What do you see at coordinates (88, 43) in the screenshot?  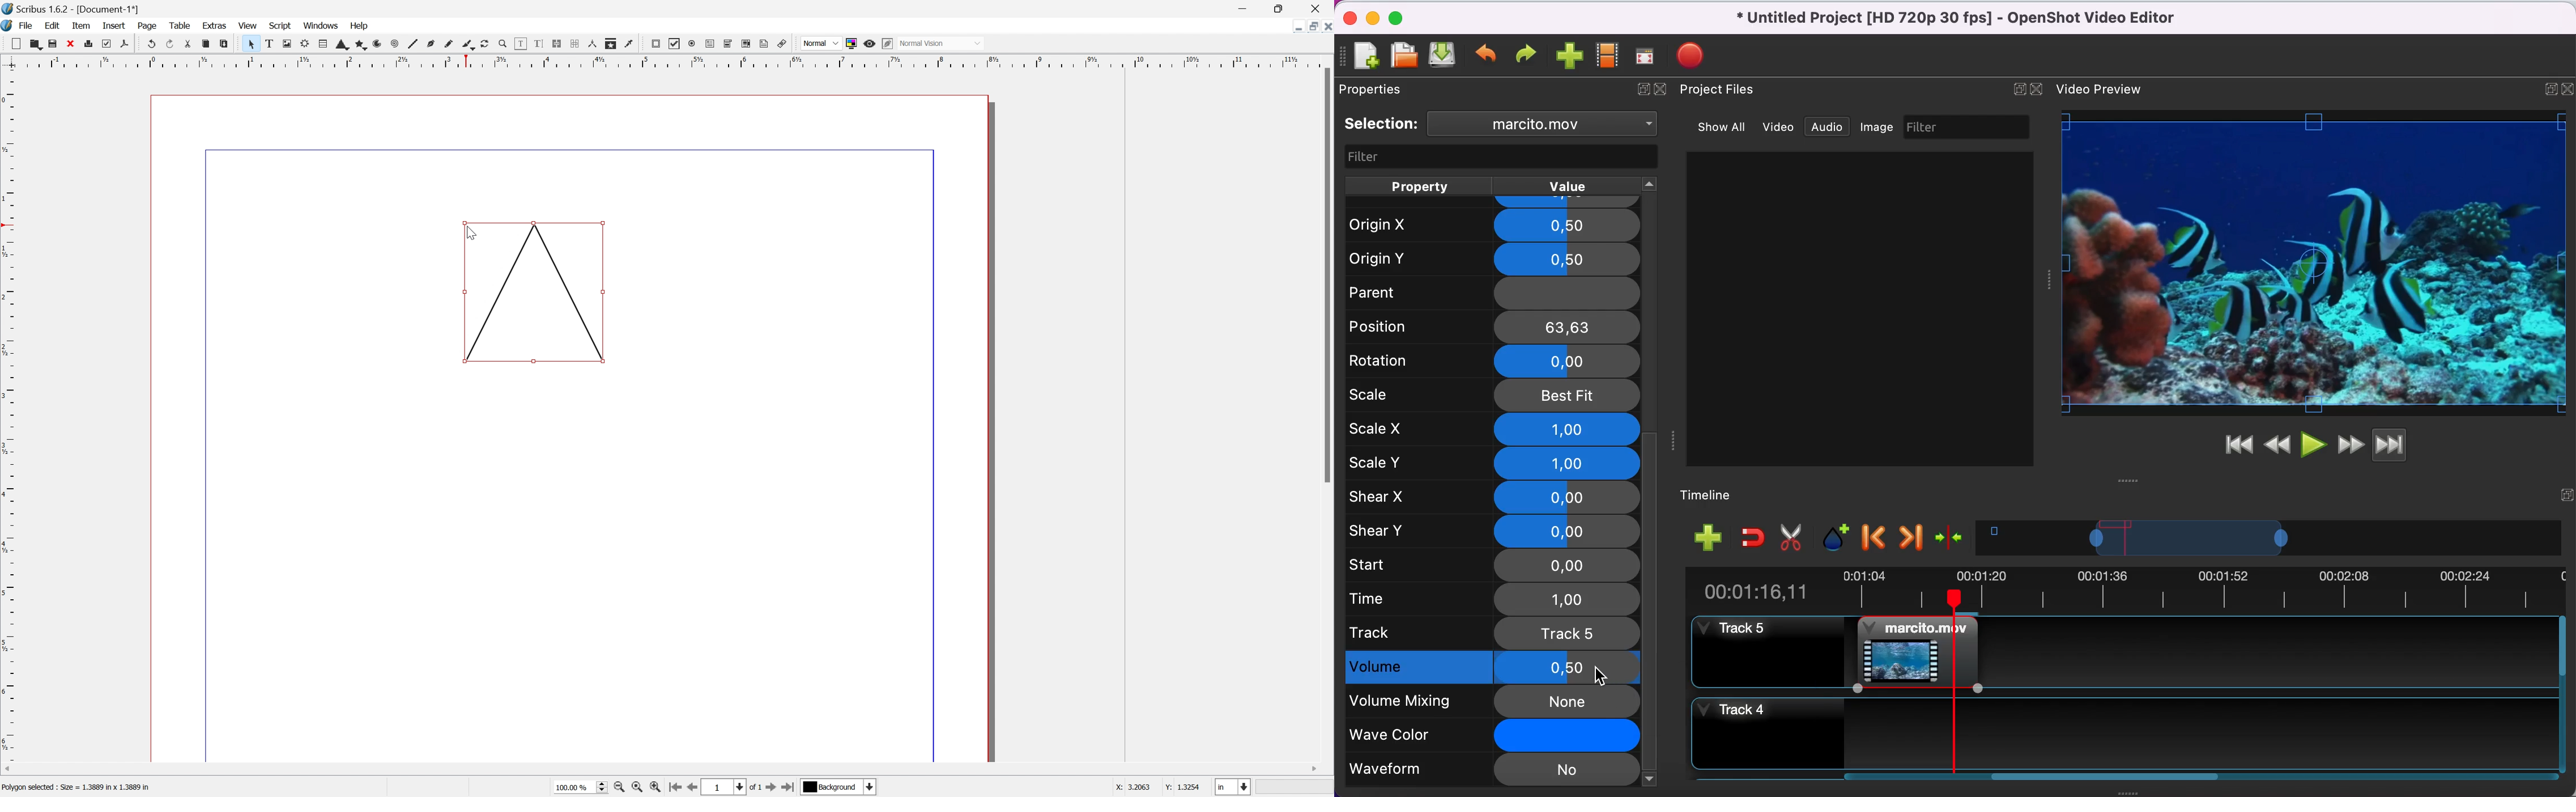 I see `Print` at bounding box center [88, 43].